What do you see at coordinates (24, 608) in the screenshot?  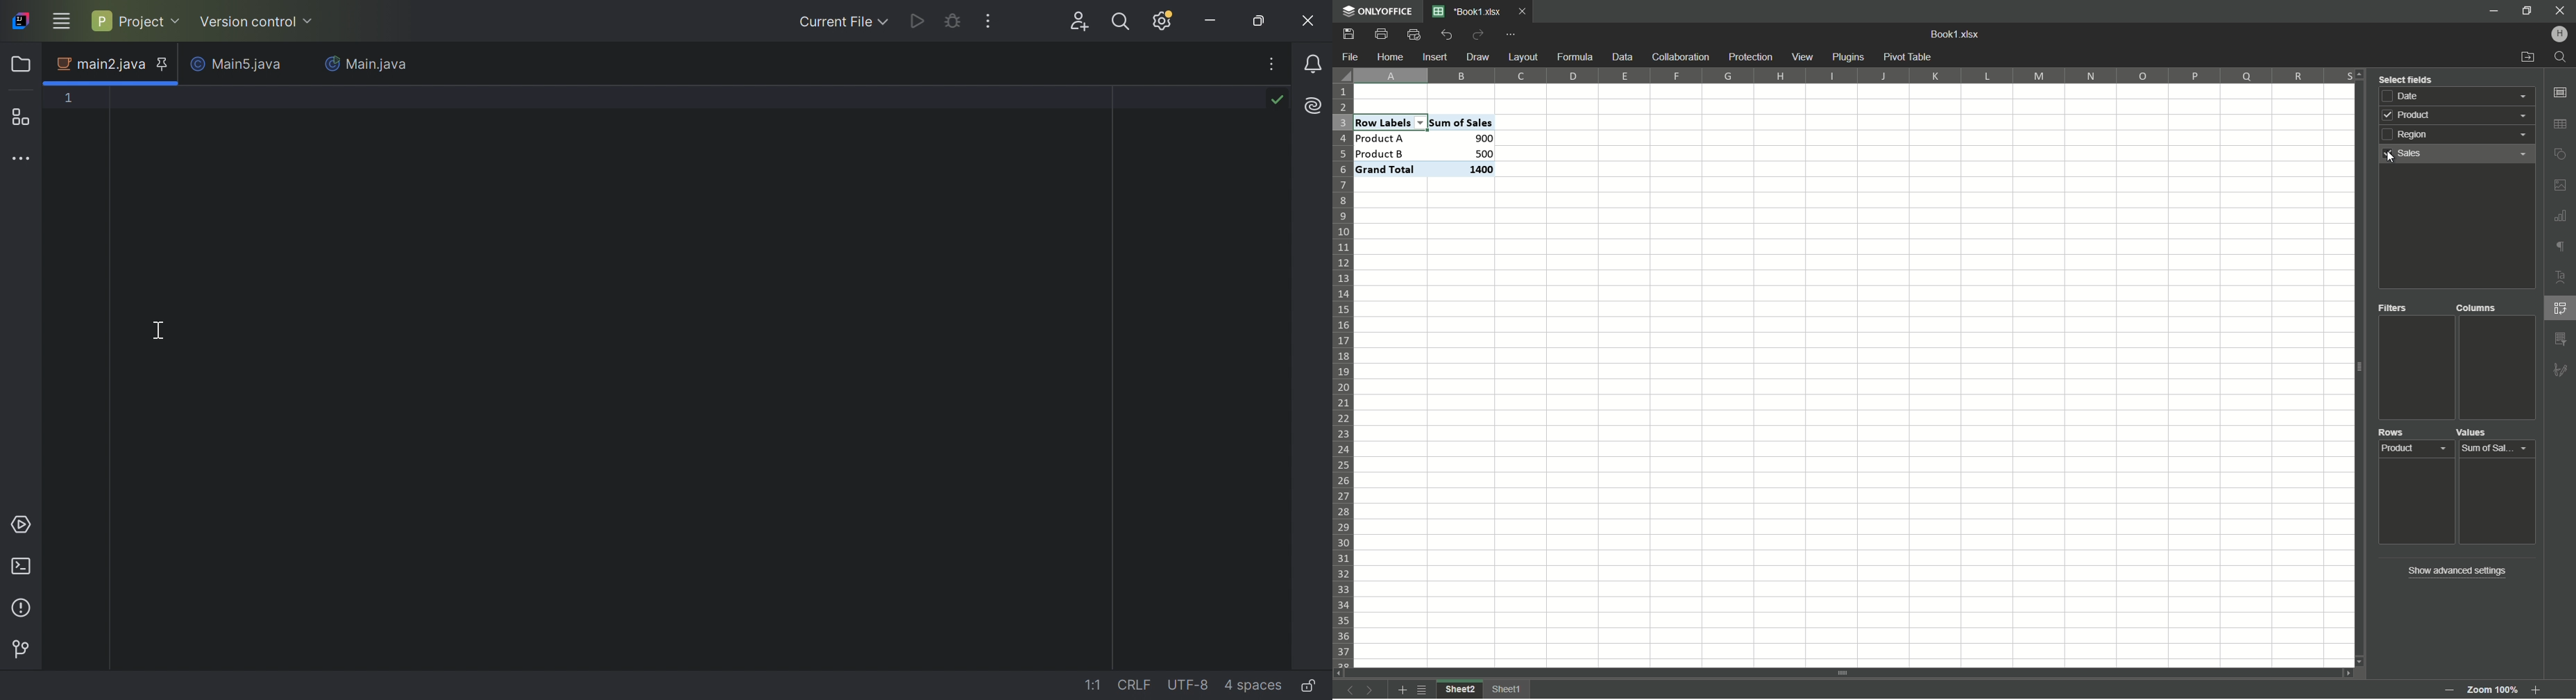 I see `Problems` at bounding box center [24, 608].